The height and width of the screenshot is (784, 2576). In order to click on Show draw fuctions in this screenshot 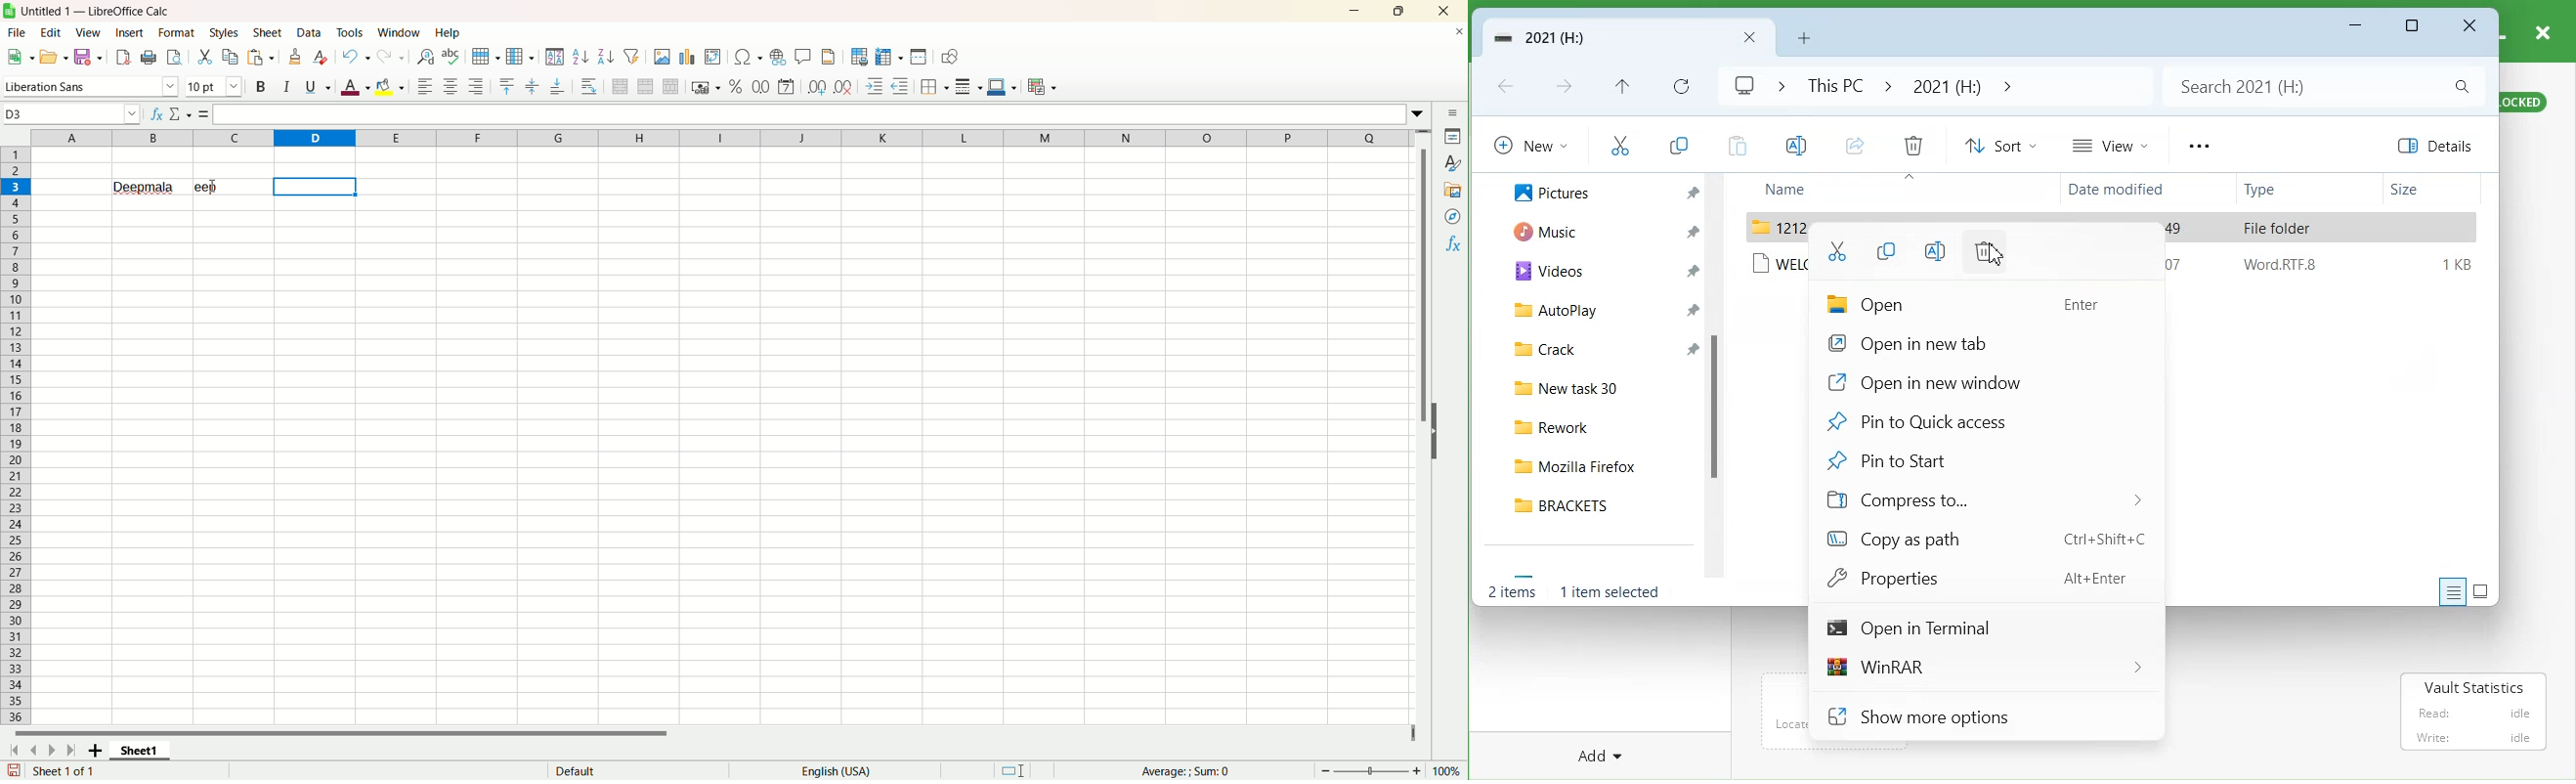, I will do `click(951, 57)`.